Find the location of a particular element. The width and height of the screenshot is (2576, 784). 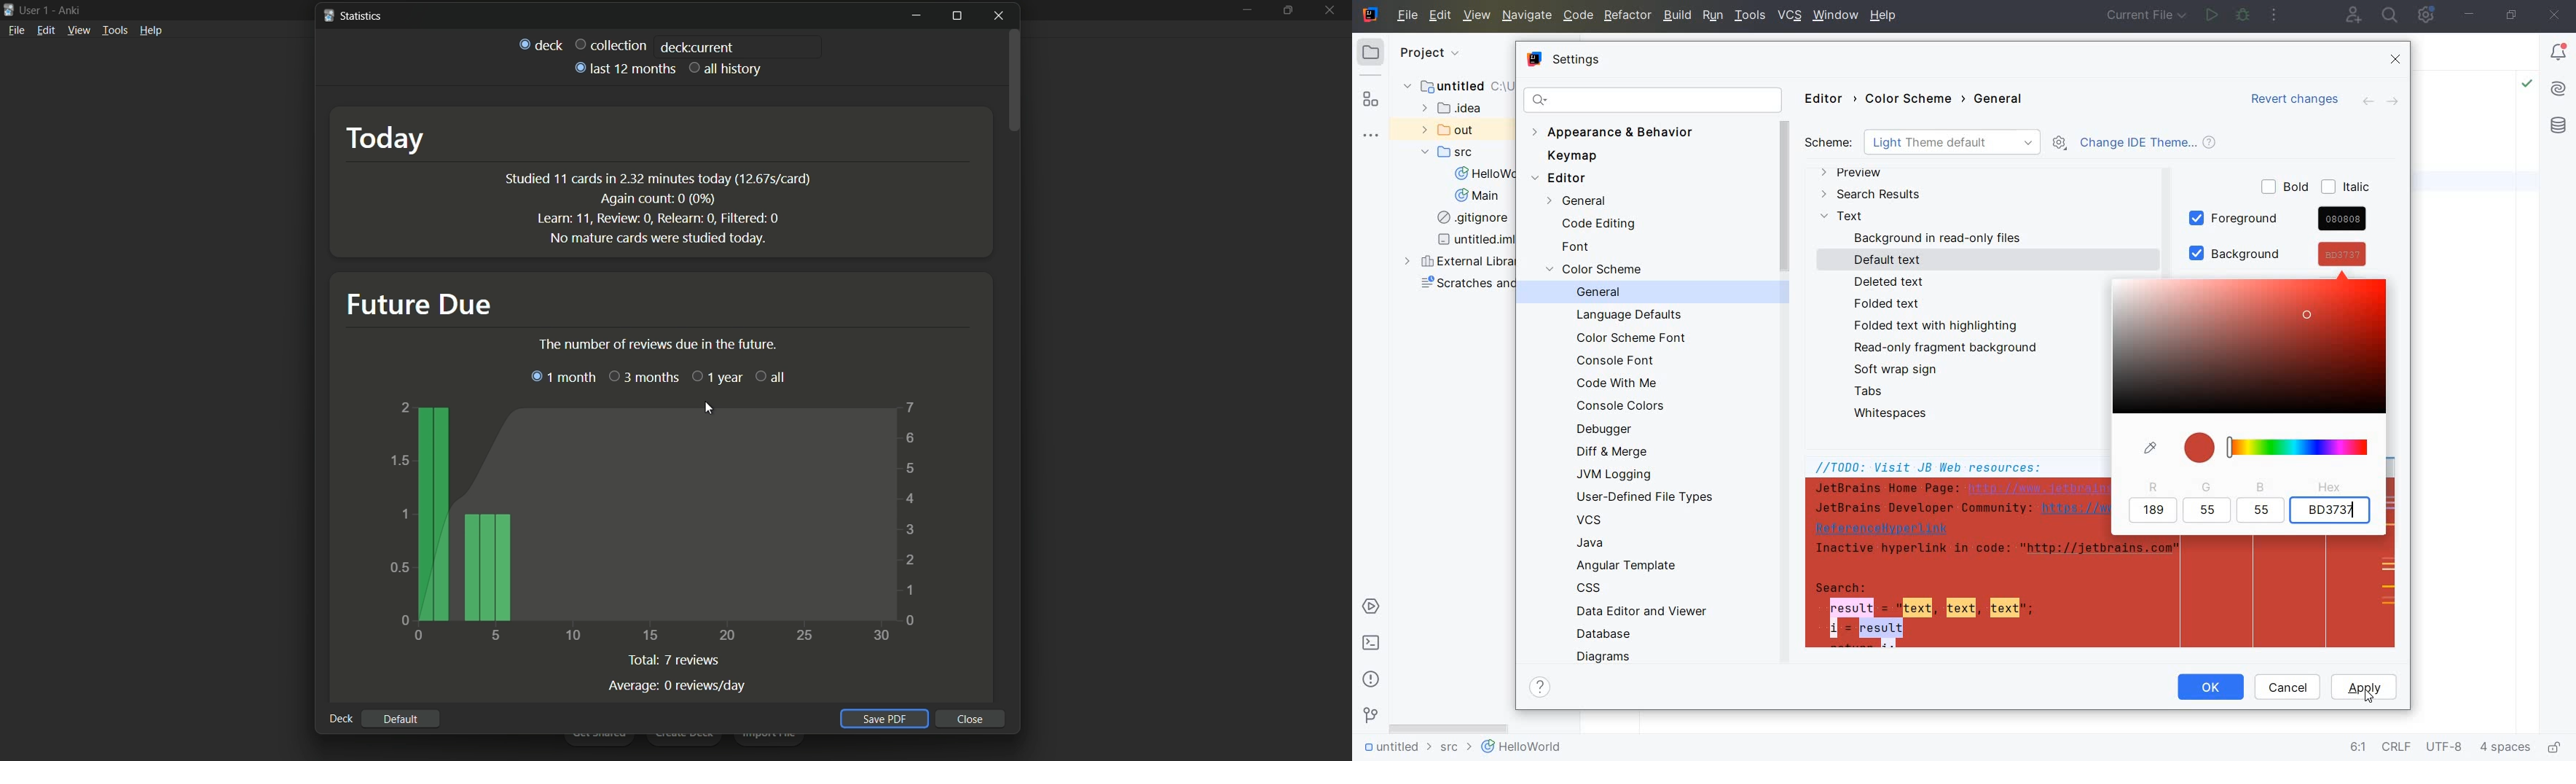

view menu is located at coordinates (79, 30).